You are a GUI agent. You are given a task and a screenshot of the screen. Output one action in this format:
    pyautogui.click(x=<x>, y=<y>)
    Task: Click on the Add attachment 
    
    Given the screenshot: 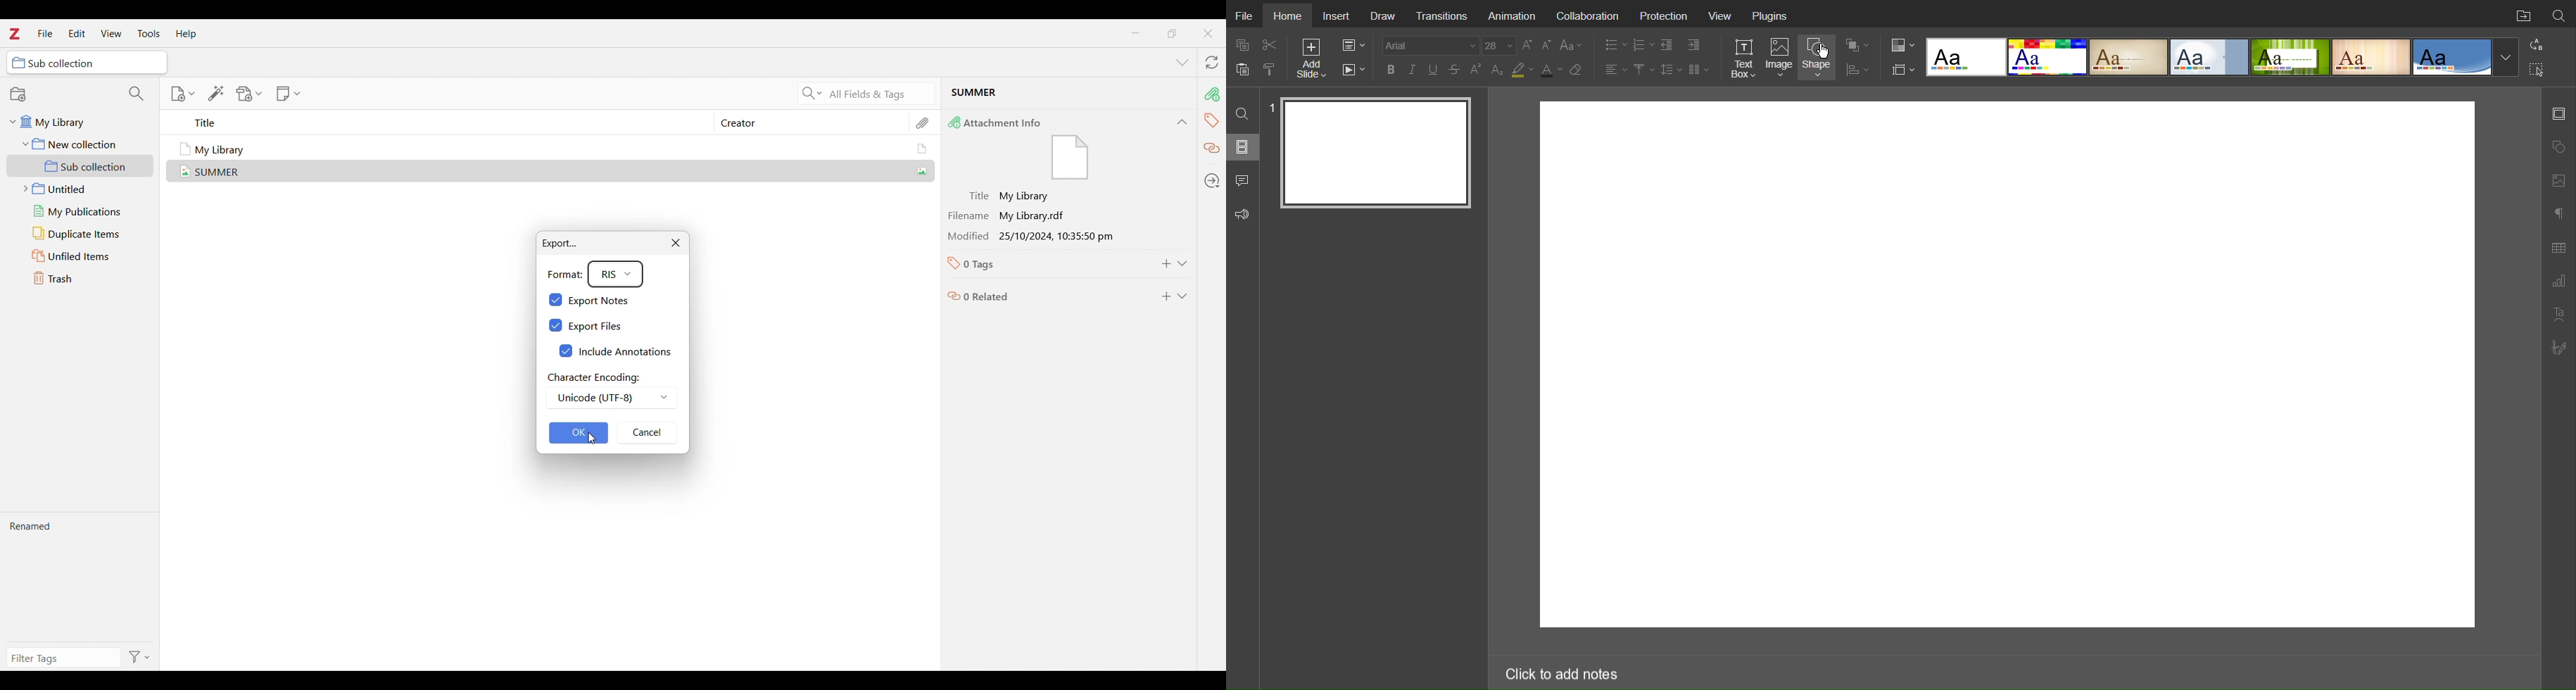 What is the action you would take?
    pyautogui.click(x=250, y=94)
    